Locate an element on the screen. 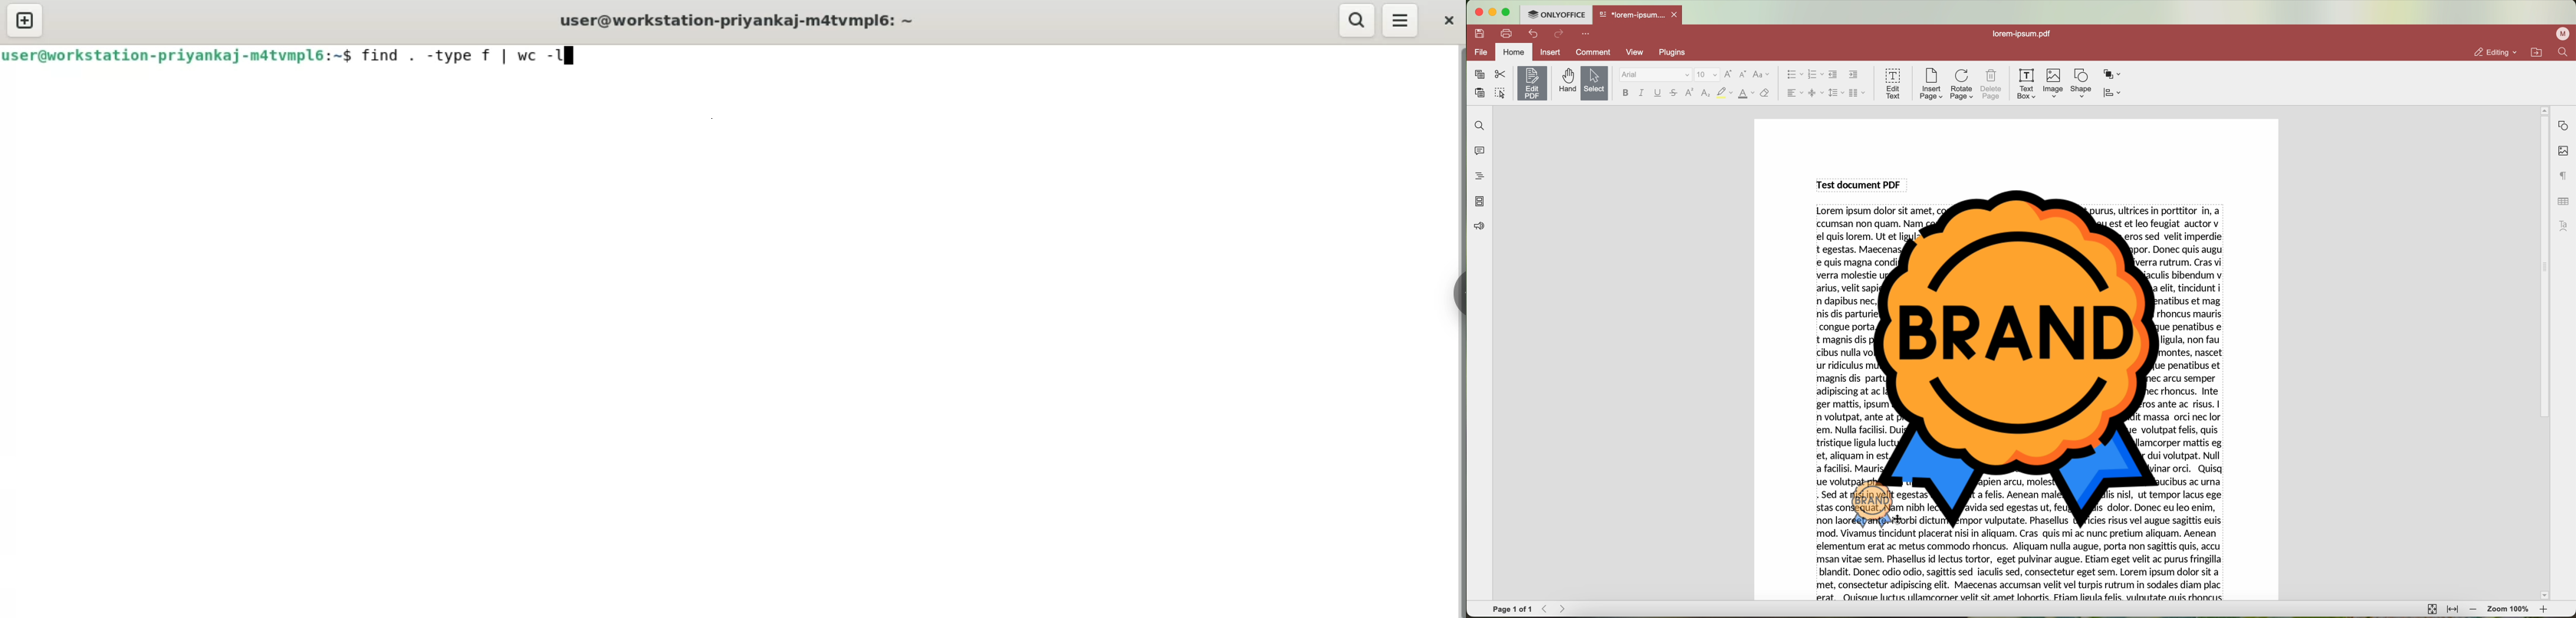  headings is located at coordinates (1476, 176).